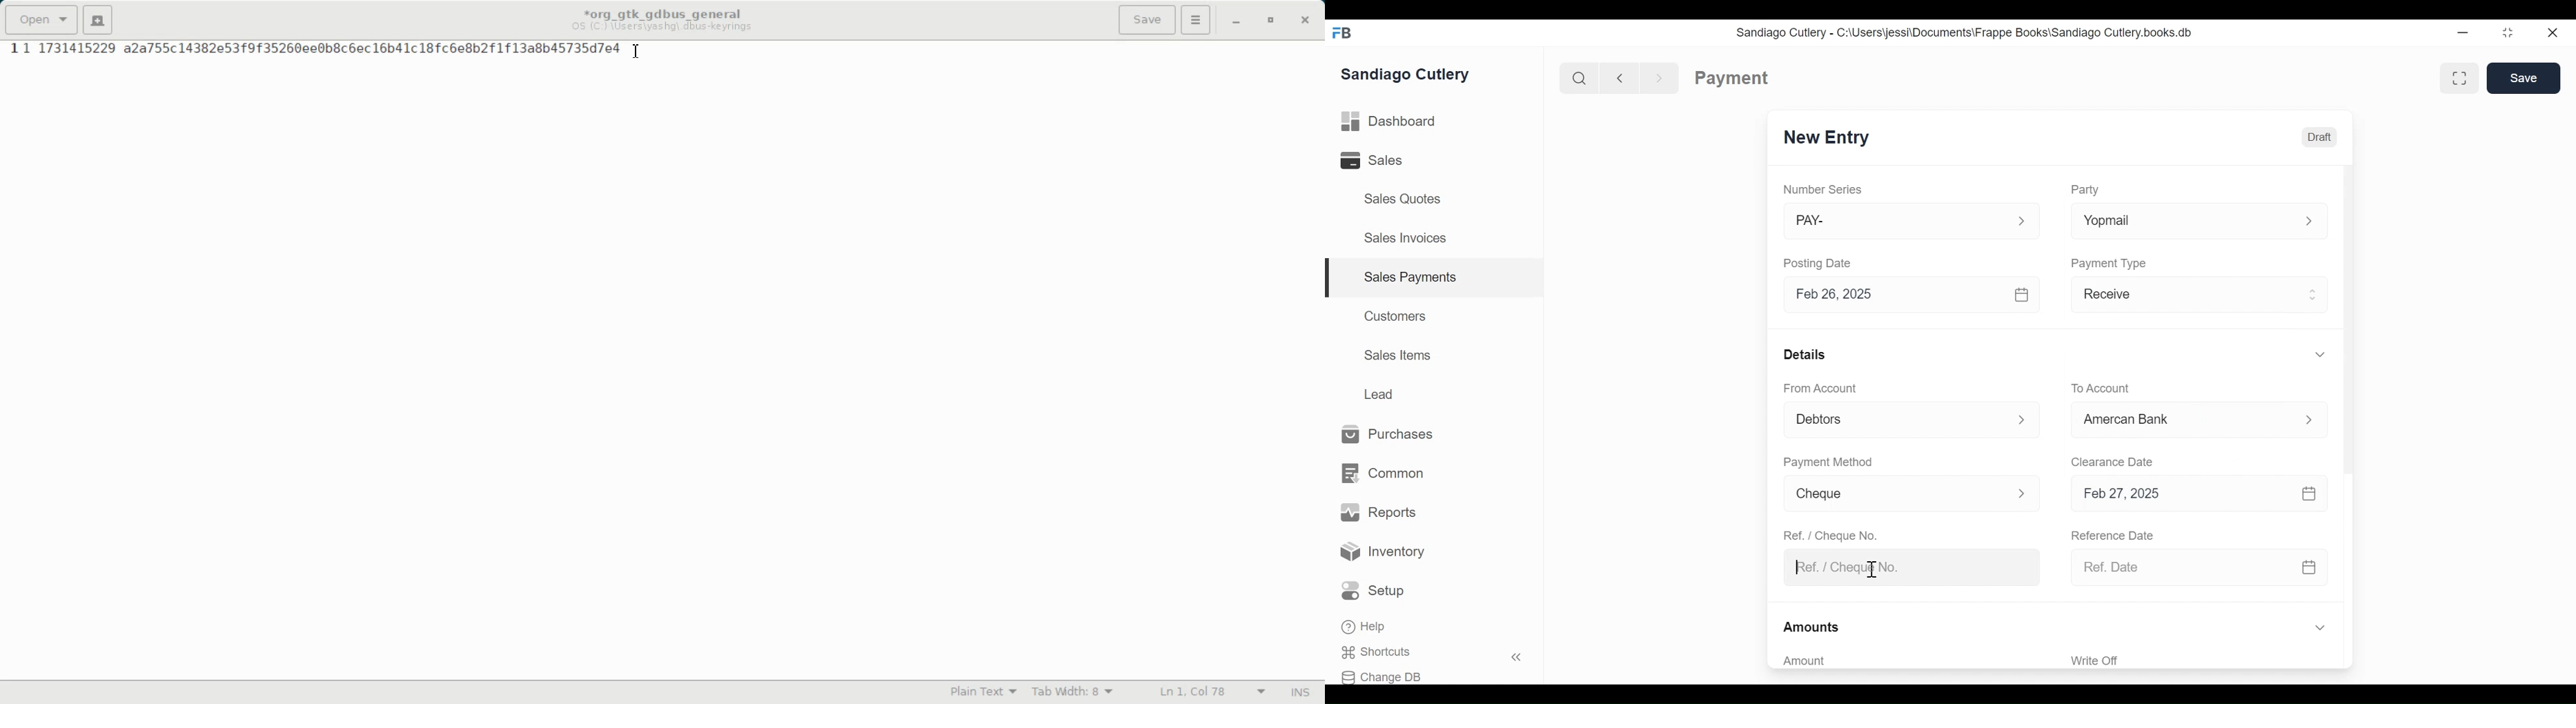 The height and width of the screenshot is (728, 2576). I want to click on Payment Method, so click(1828, 463).